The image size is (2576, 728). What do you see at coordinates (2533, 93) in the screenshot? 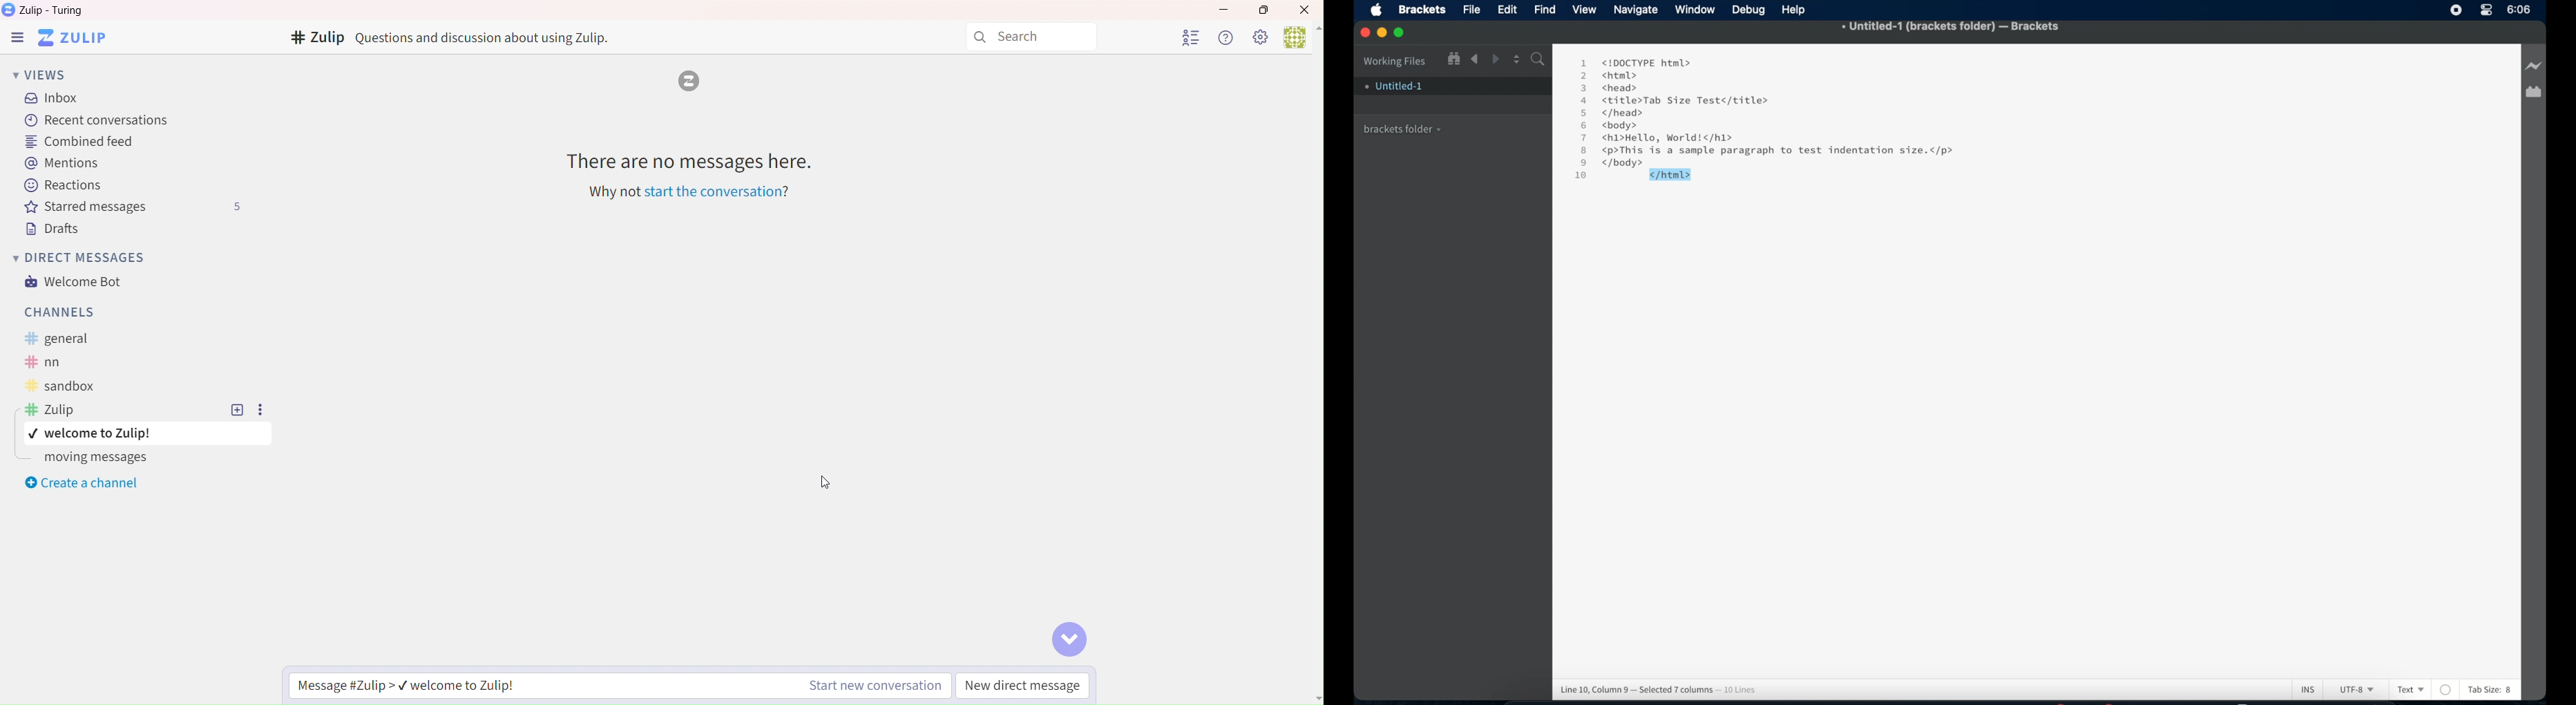
I see `Calendar` at bounding box center [2533, 93].